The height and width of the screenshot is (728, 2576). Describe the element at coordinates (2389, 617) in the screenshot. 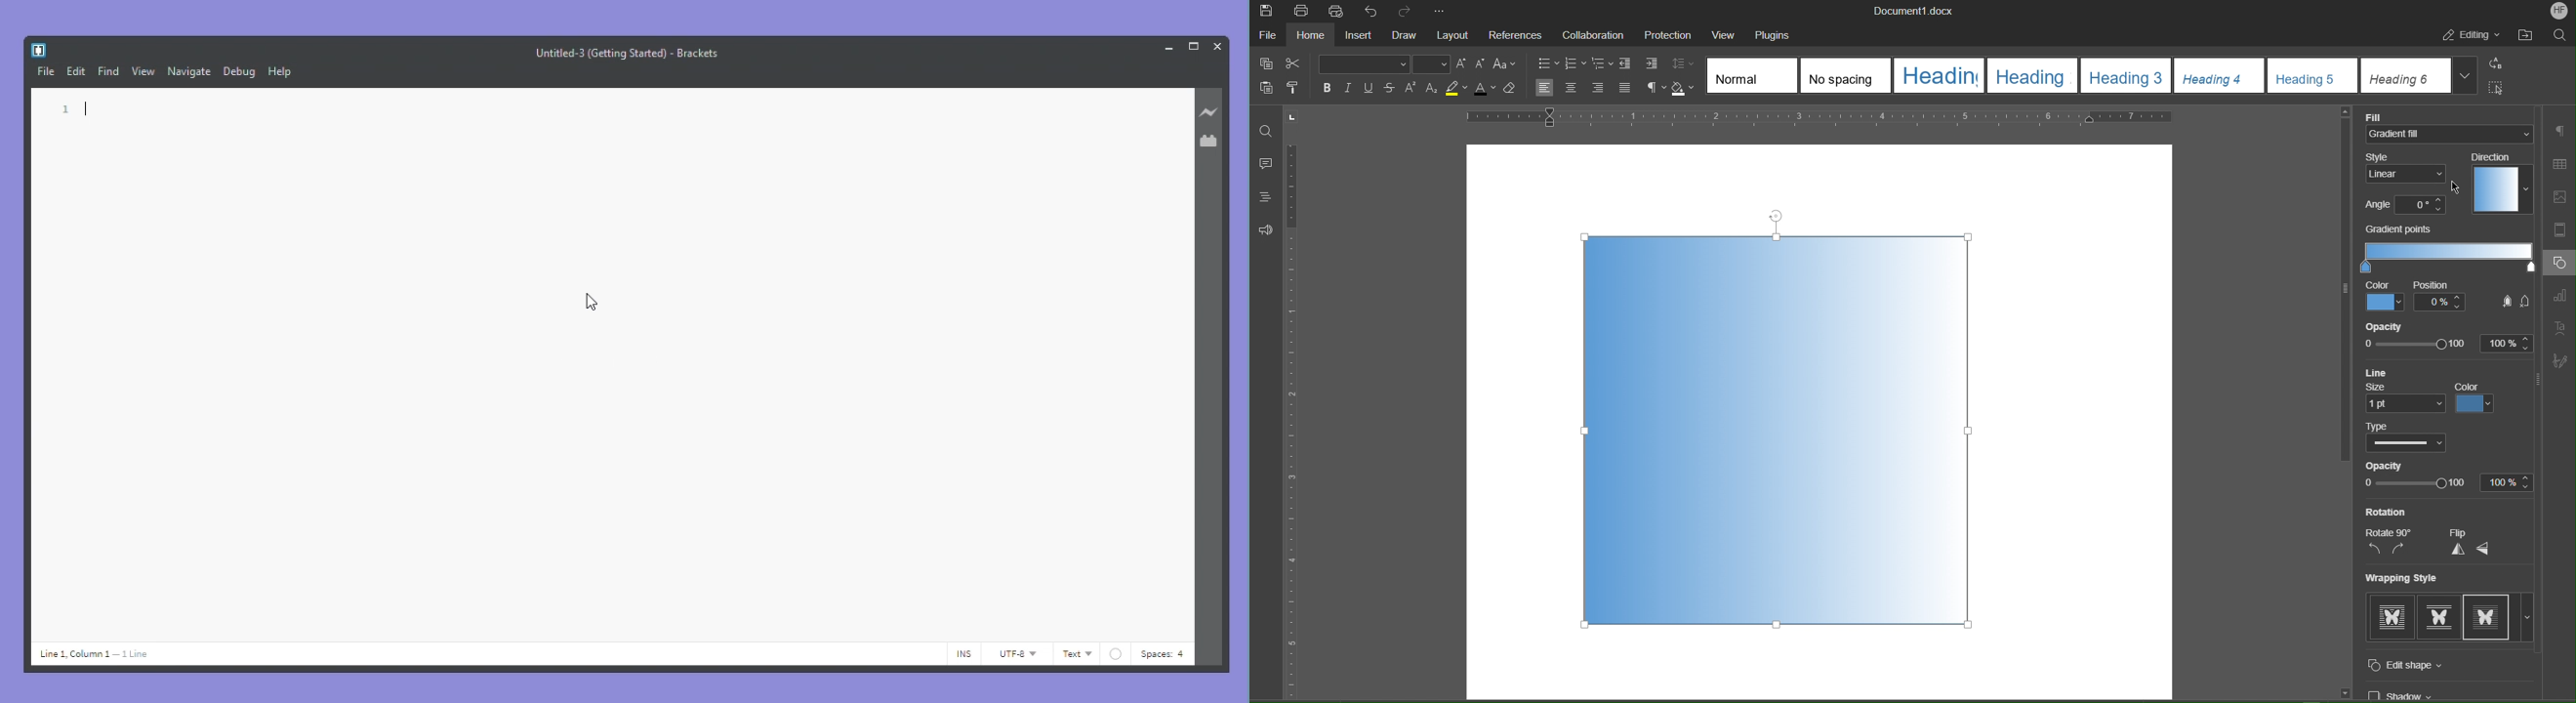

I see `In line with text wrapping` at that location.